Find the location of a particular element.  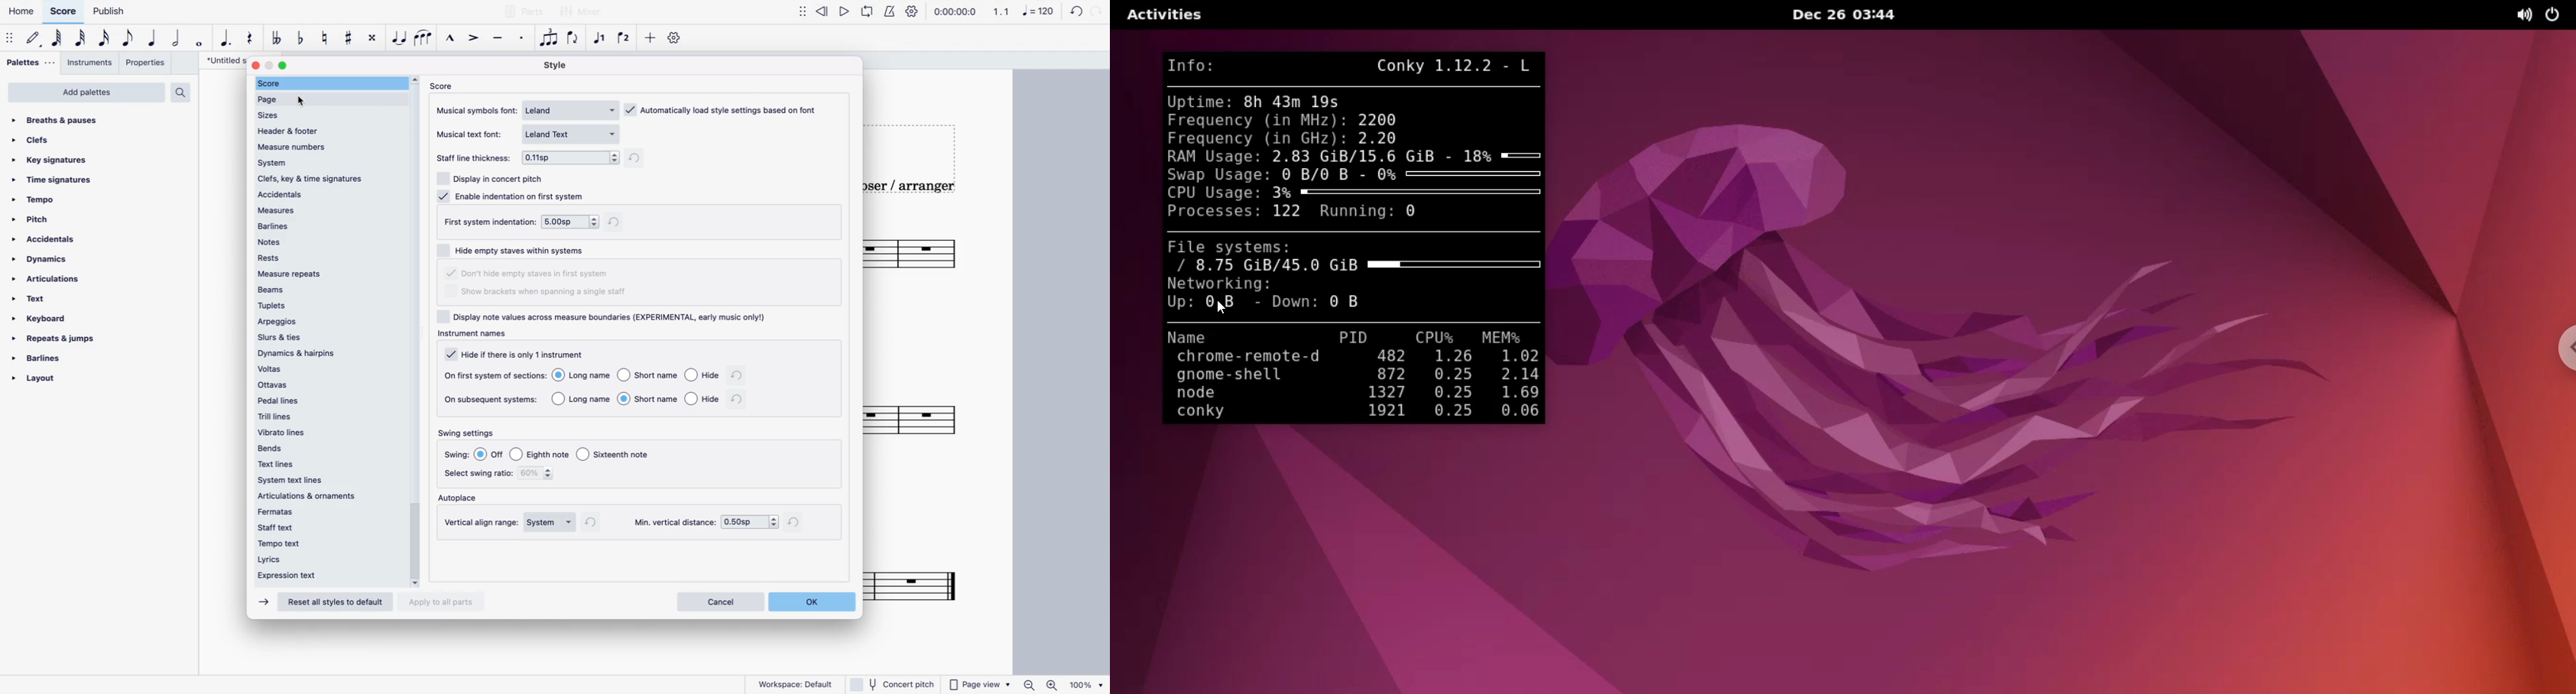

vertical align range is located at coordinates (483, 521).